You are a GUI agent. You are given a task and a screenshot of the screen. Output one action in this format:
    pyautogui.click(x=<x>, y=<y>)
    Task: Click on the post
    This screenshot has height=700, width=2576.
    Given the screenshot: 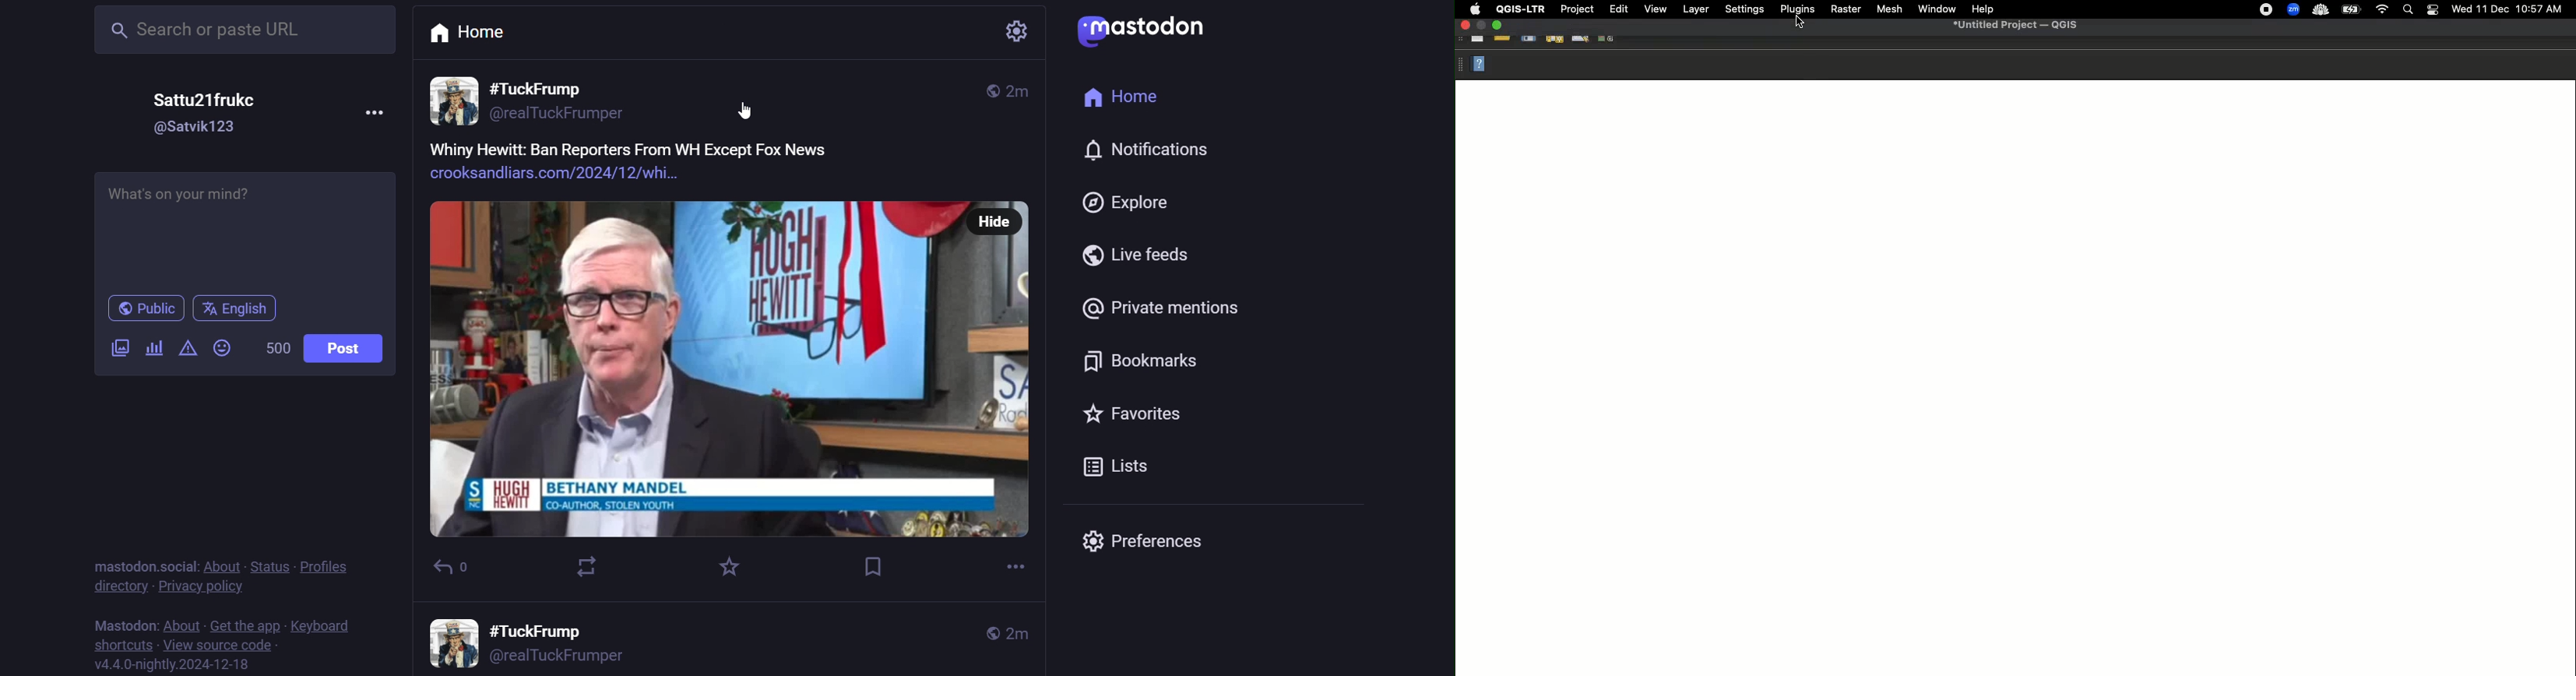 What is the action you would take?
    pyautogui.click(x=689, y=343)
    